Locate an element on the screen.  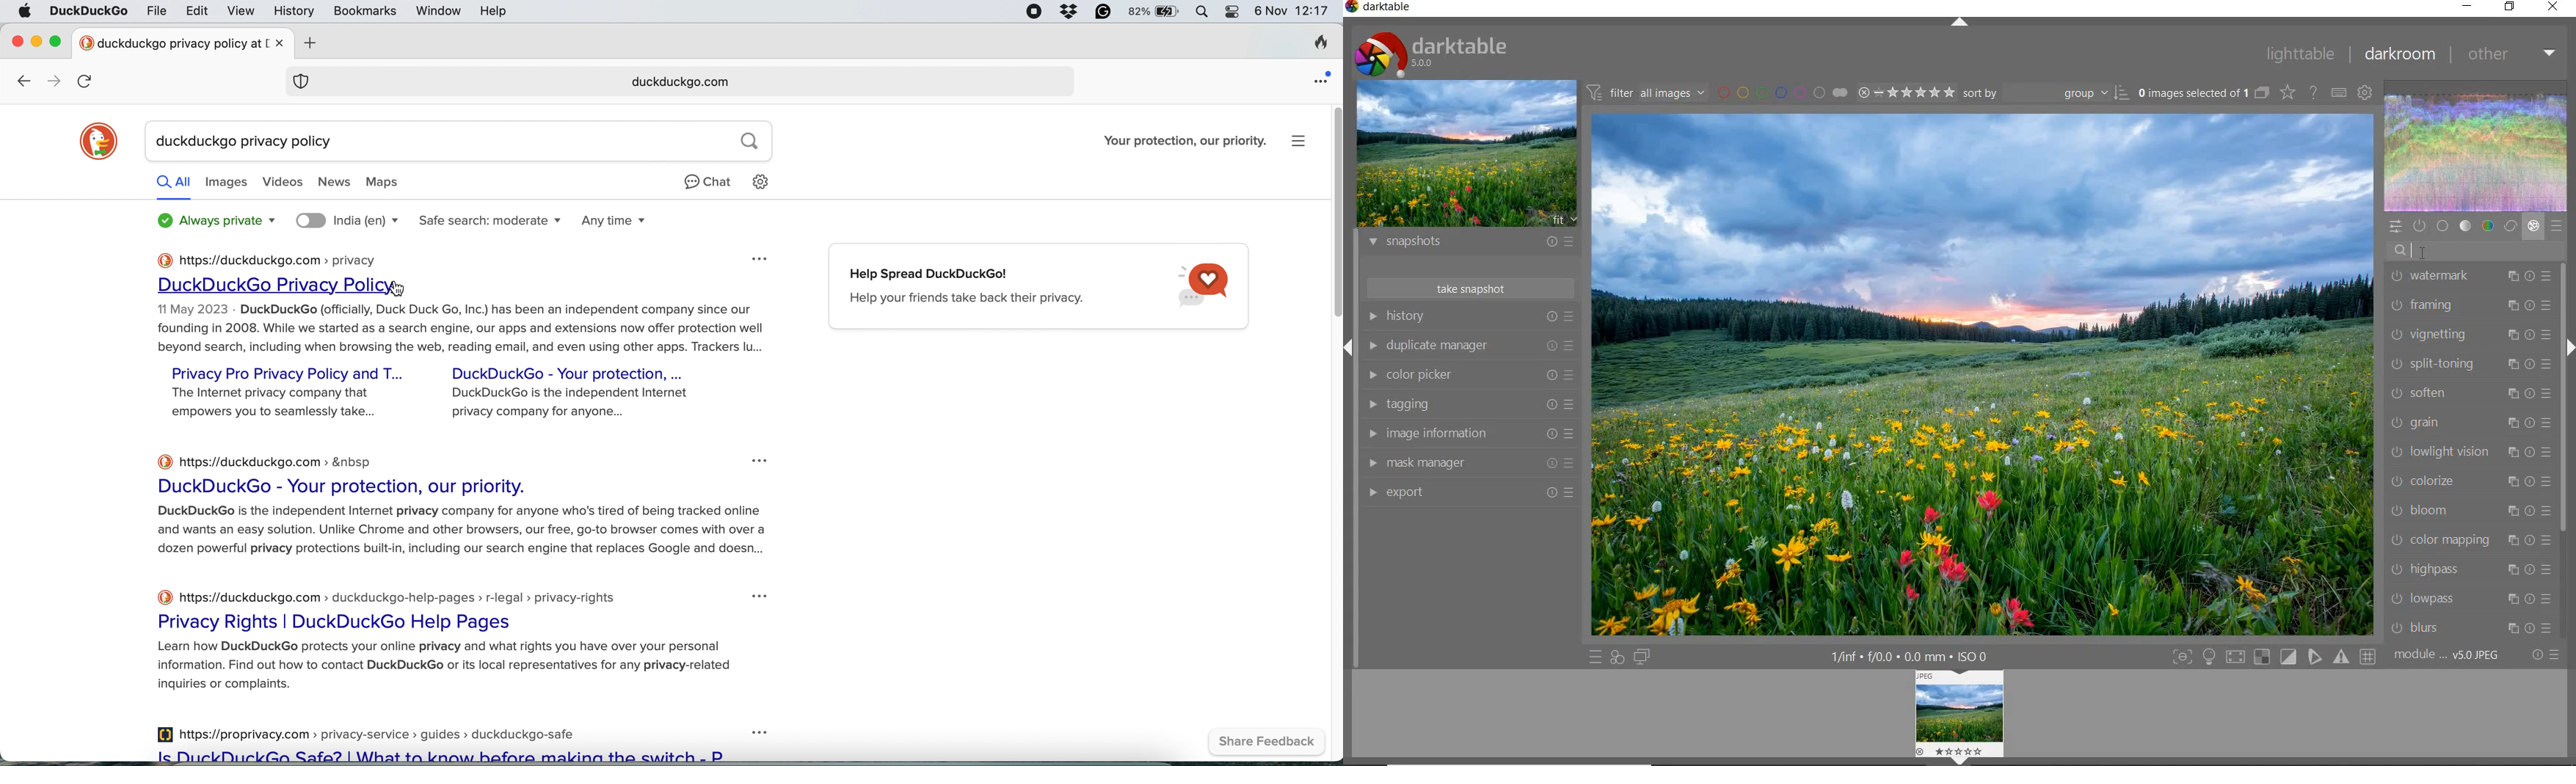
summary is located at coordinates (471, 326).